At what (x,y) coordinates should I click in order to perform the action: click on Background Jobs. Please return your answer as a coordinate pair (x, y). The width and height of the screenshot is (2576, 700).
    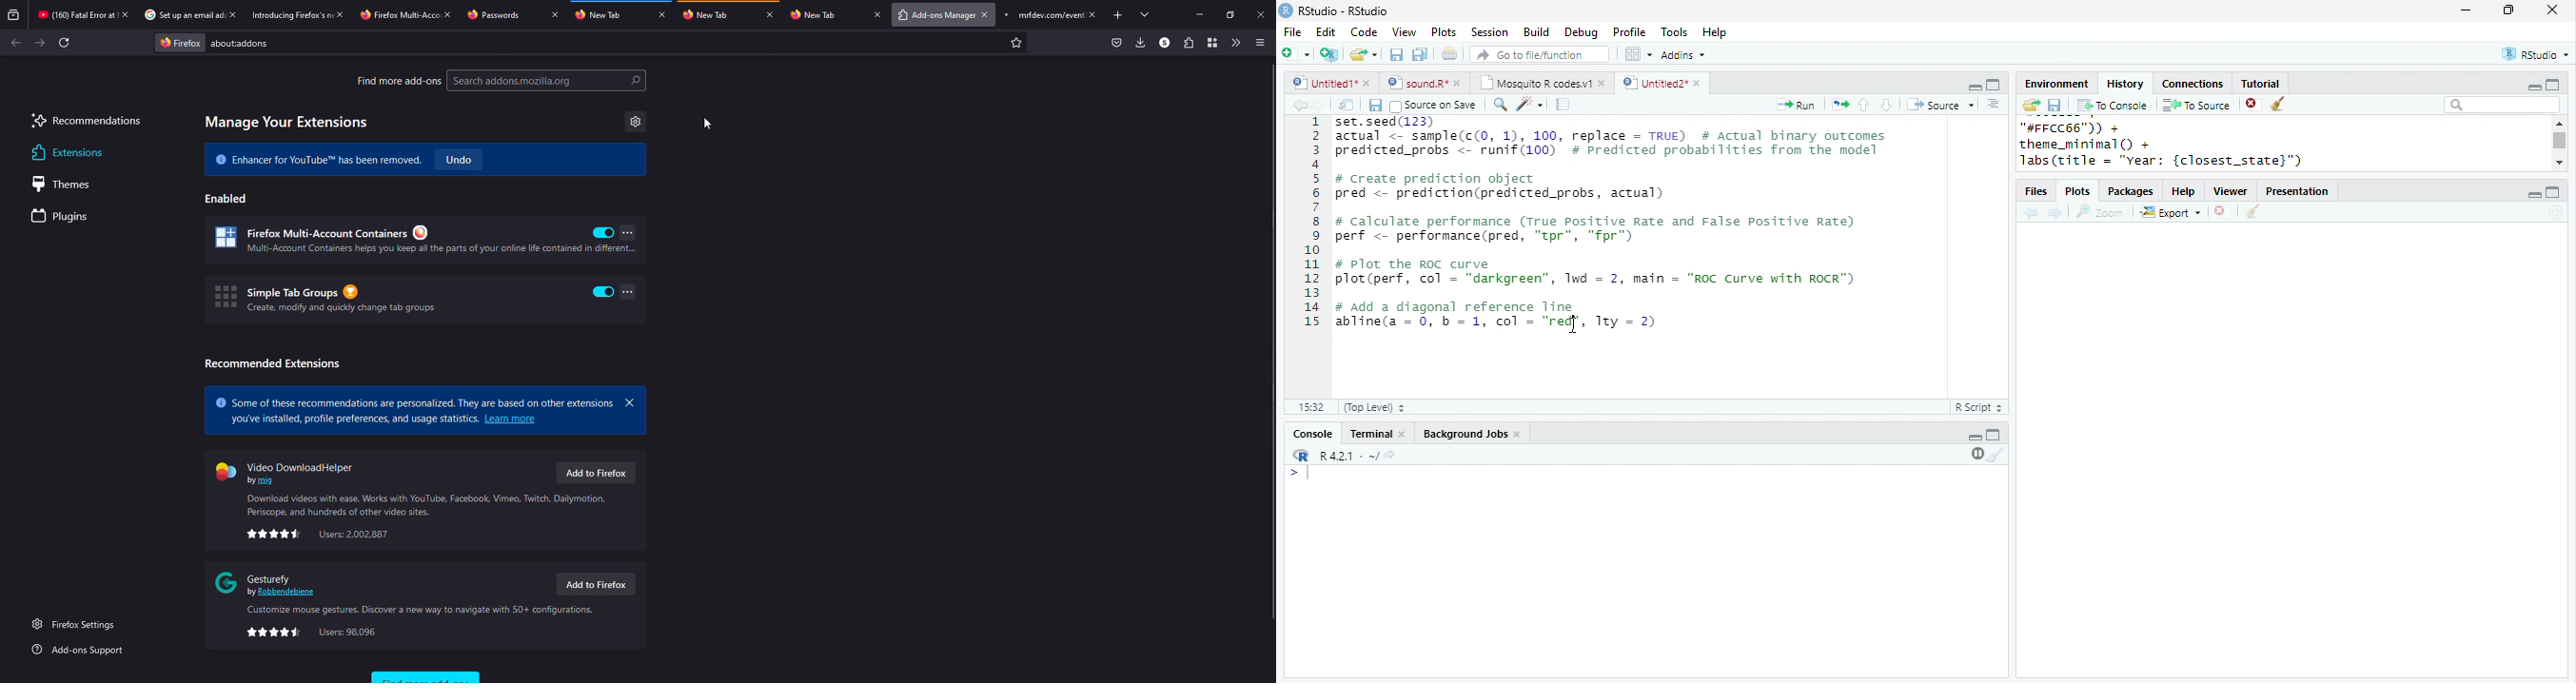
    Looking at the image, I should click on (1465, 434).